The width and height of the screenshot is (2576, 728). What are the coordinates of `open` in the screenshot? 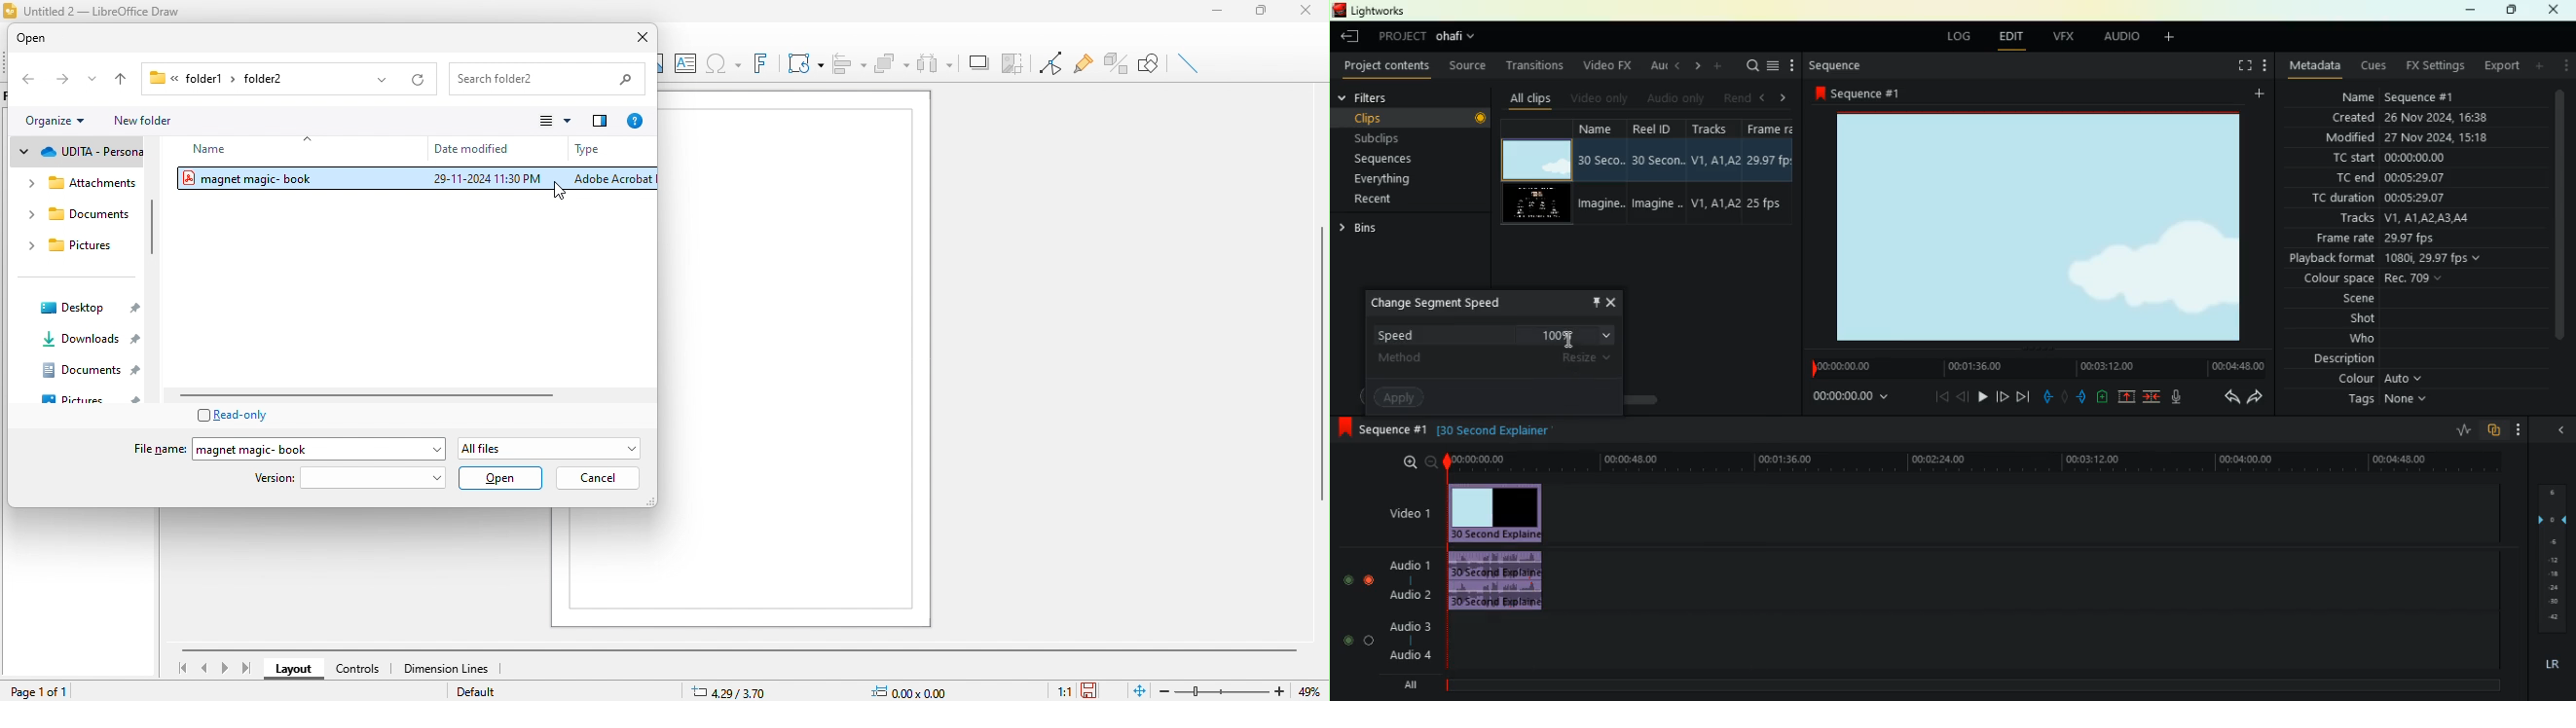 It's located at (501, 478).